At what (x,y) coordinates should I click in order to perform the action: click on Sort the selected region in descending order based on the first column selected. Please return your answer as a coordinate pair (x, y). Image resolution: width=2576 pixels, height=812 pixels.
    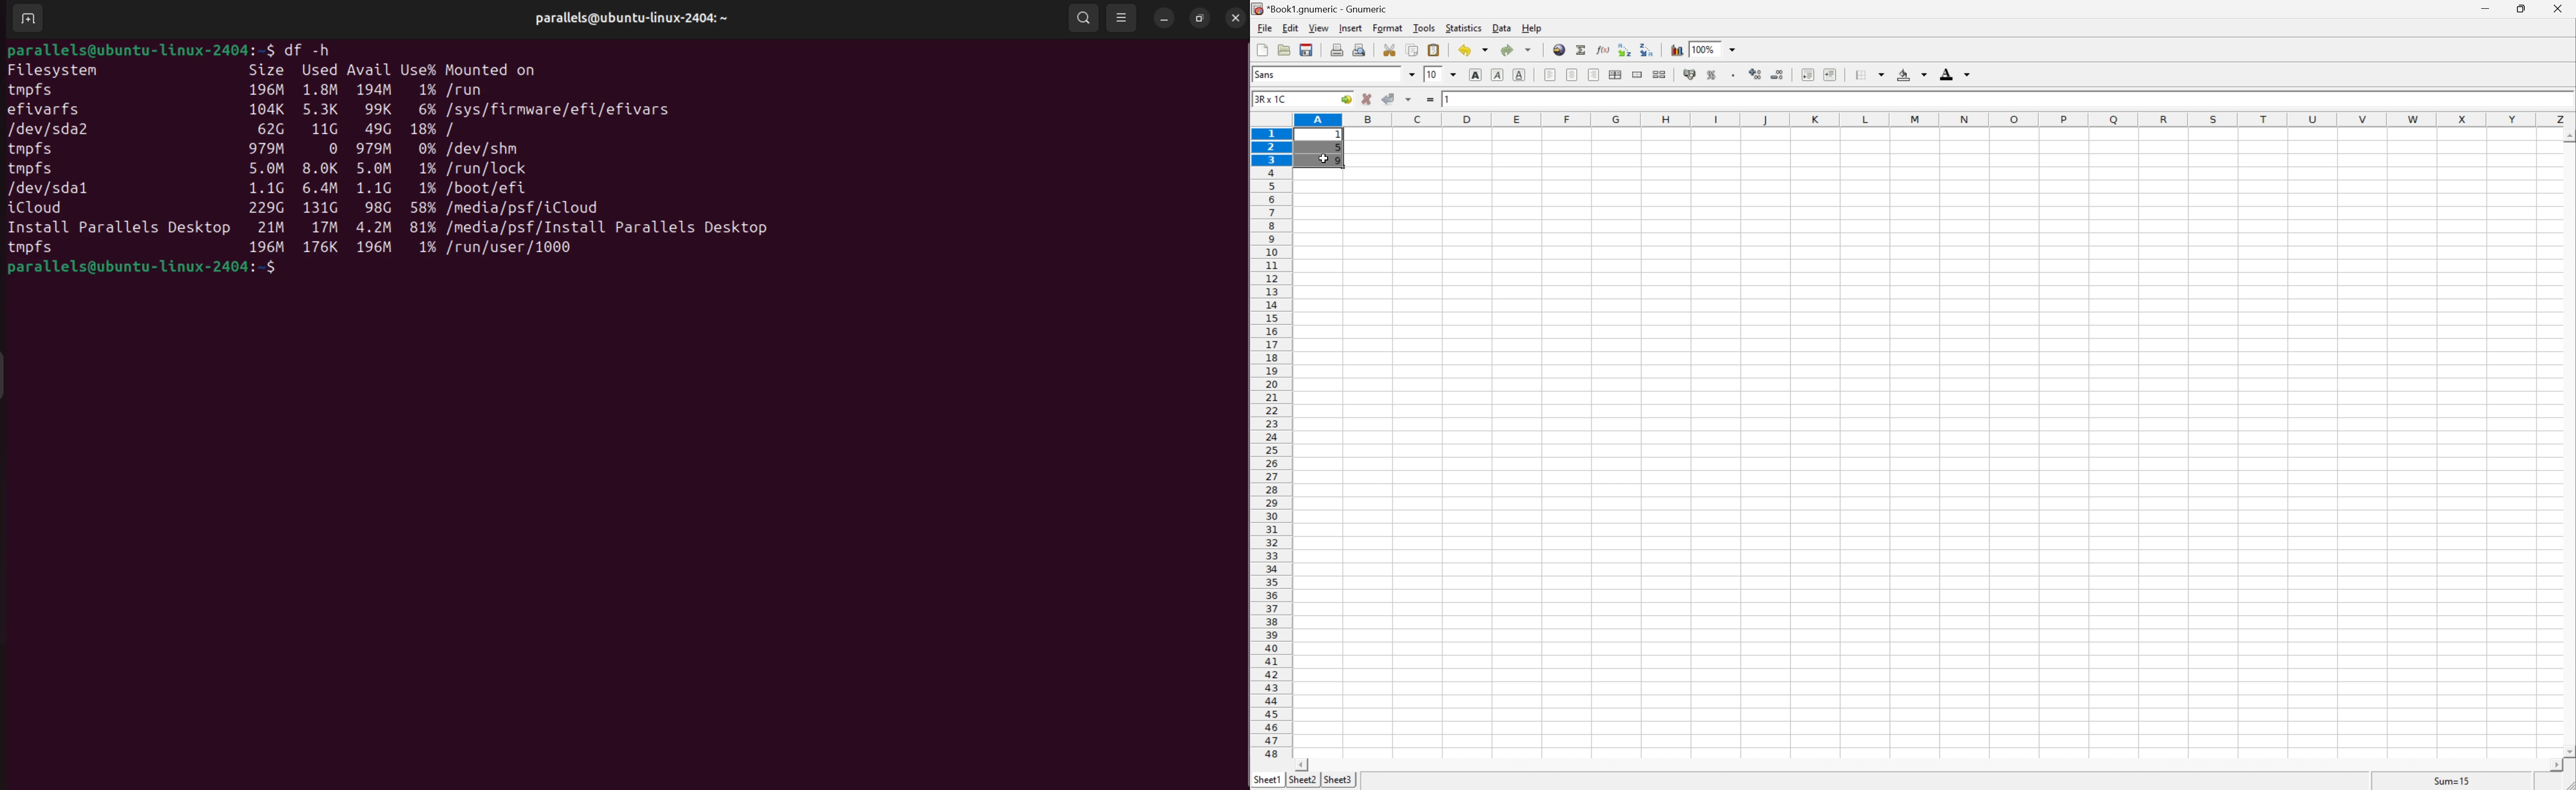
    Looking at the image, I should click on (1647, 49).